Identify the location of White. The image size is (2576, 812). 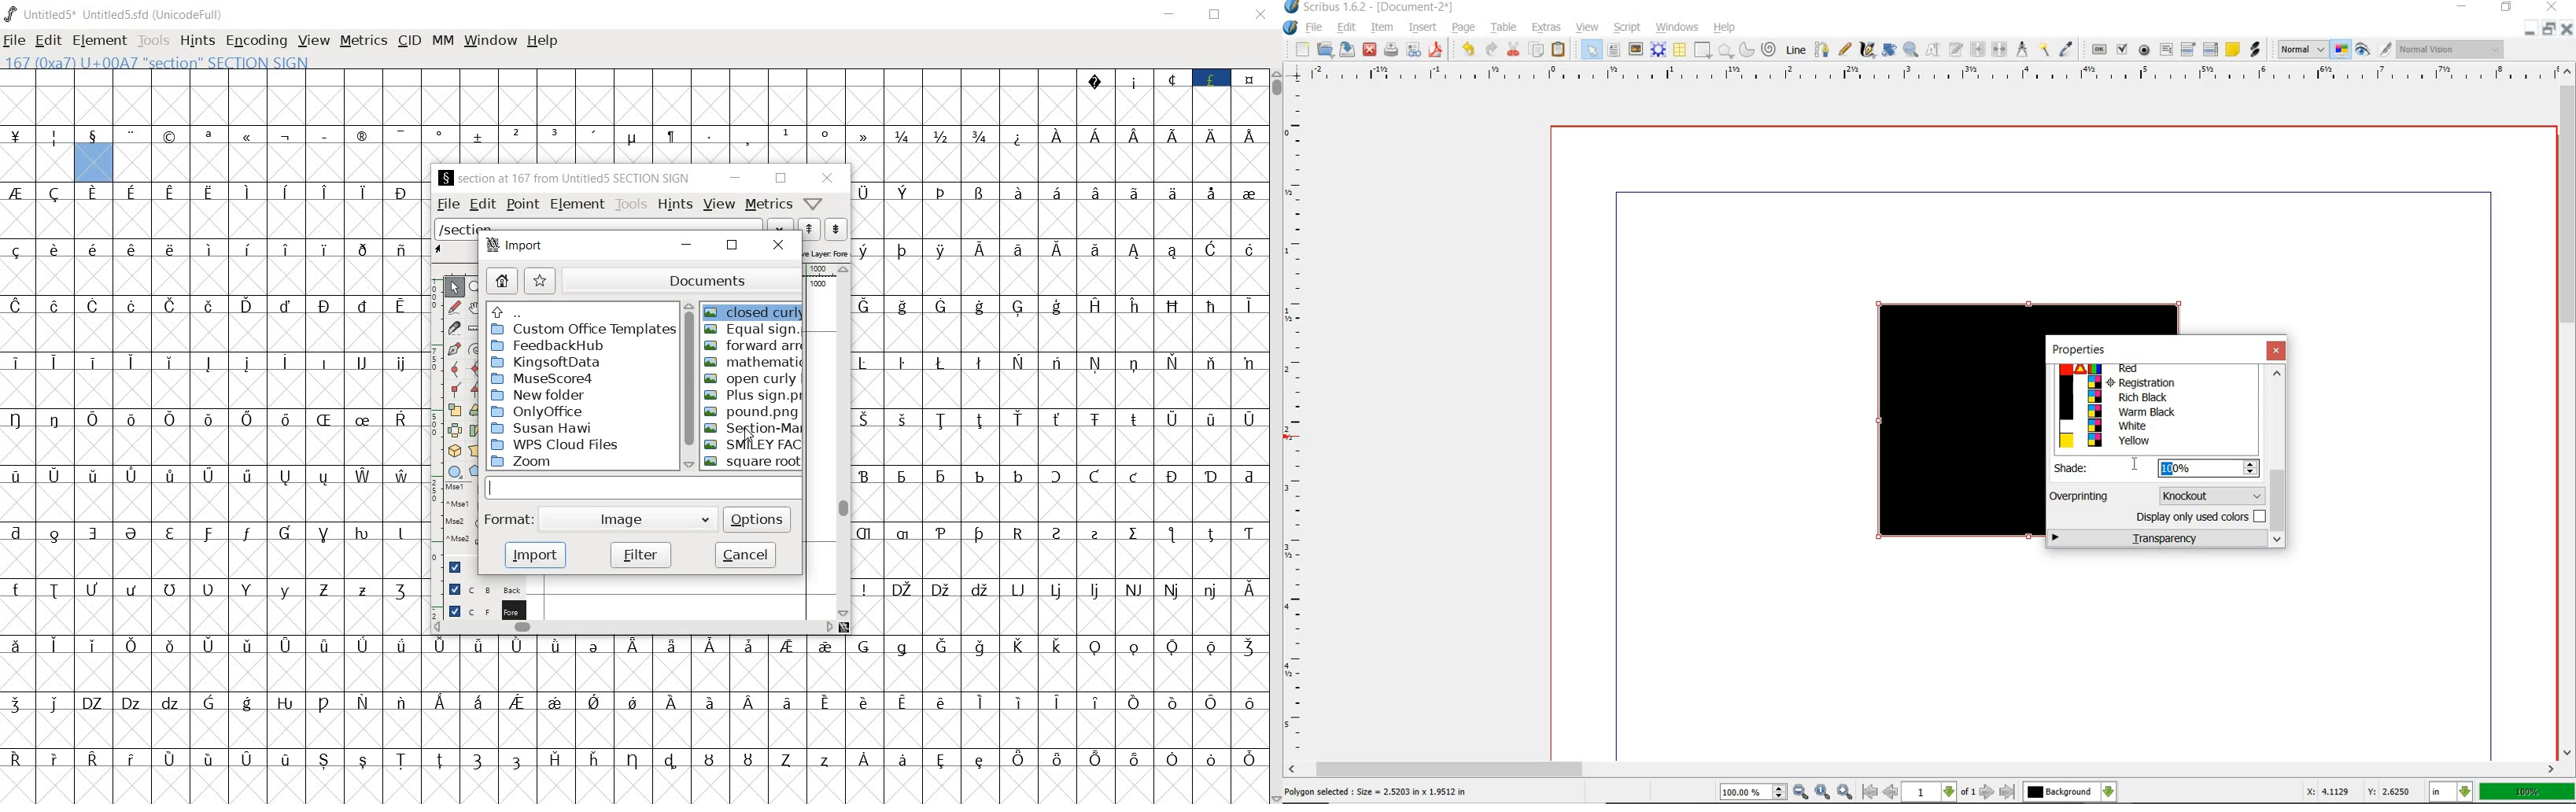
(2153, 425).